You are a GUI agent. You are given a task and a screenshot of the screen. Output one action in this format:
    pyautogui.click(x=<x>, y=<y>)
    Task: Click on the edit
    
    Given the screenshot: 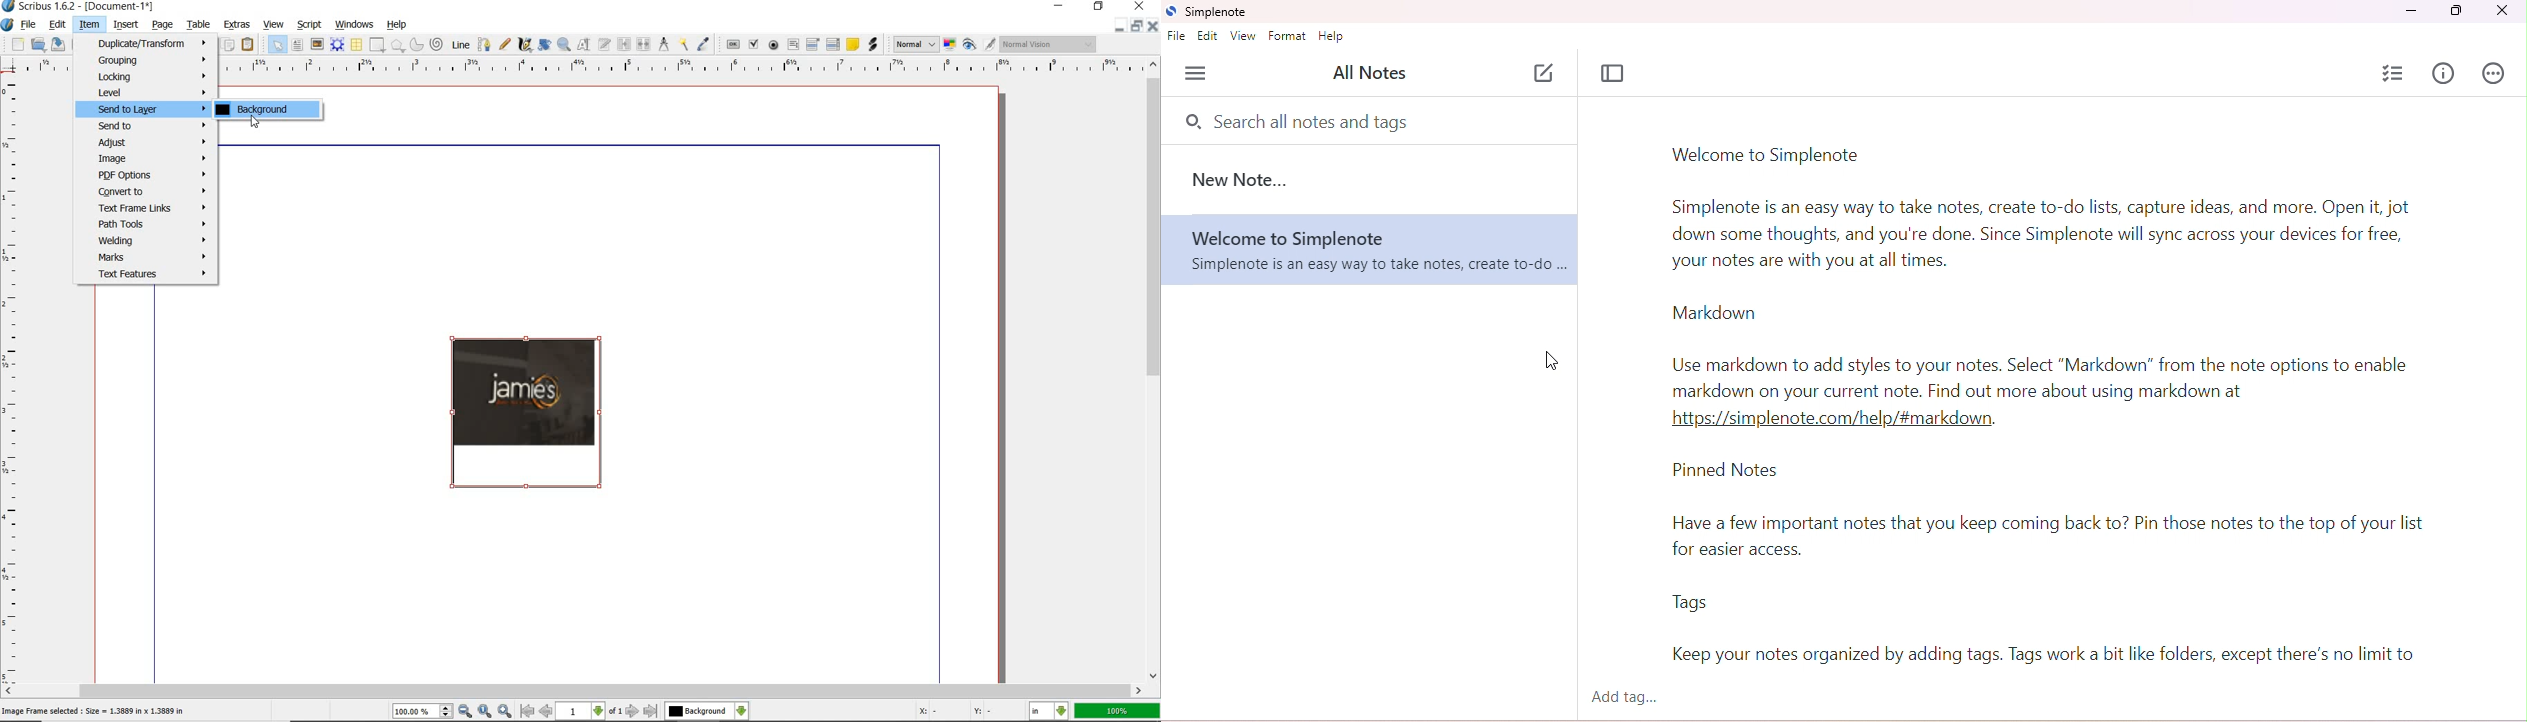 What is the action you would take?
    pyautogui.click(x=58, y=25)
    